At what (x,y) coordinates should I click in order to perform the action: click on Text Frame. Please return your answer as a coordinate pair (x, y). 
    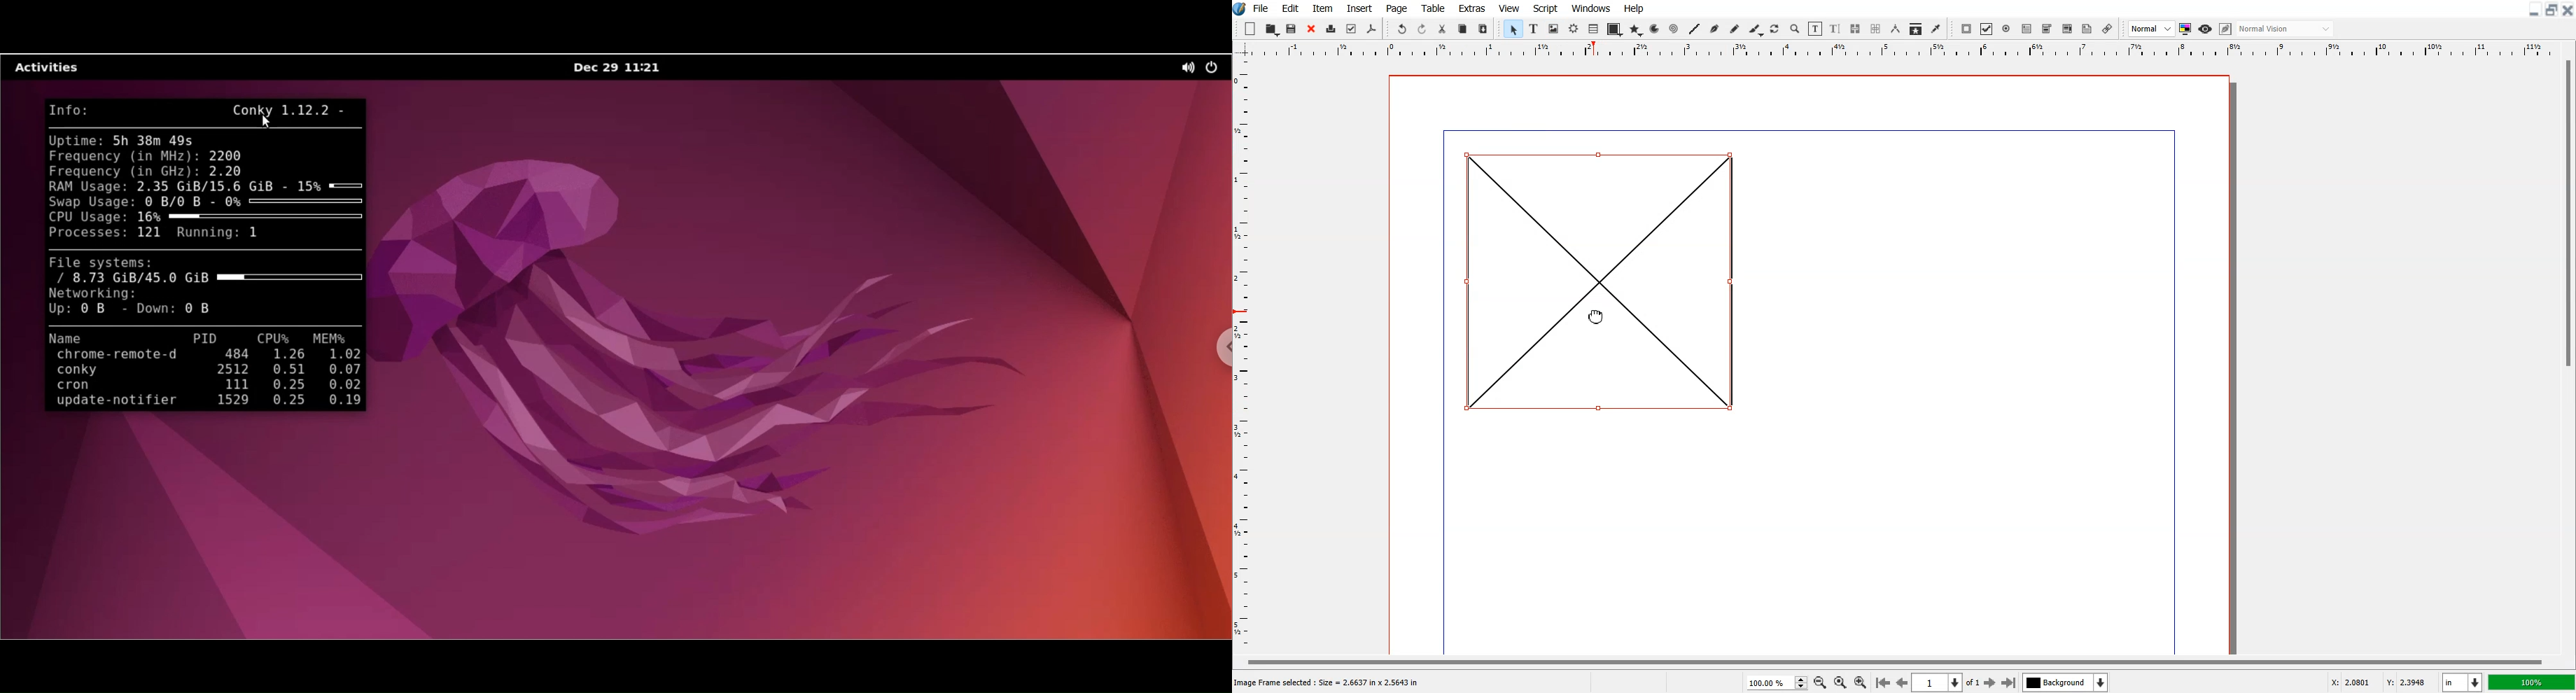
    Looking at the image, I should click on (1533, 29).